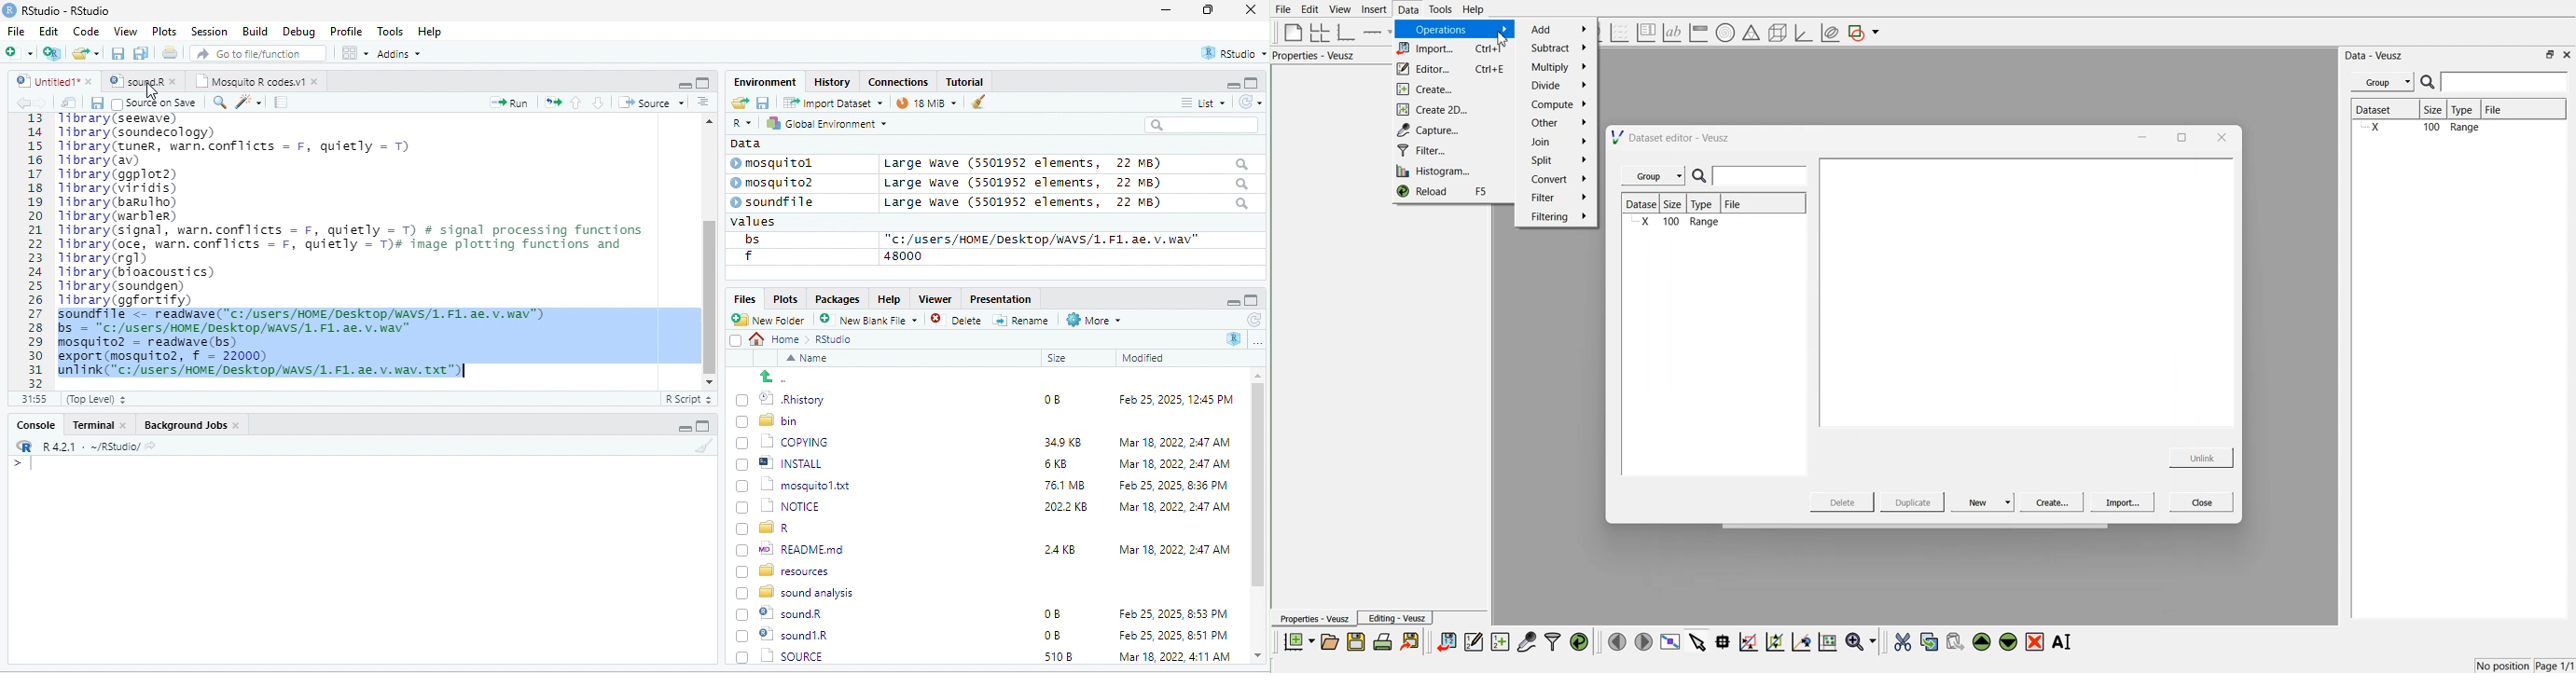 This screenshot has width=2576, height=700. I want to click on Help, so click(889, 297).